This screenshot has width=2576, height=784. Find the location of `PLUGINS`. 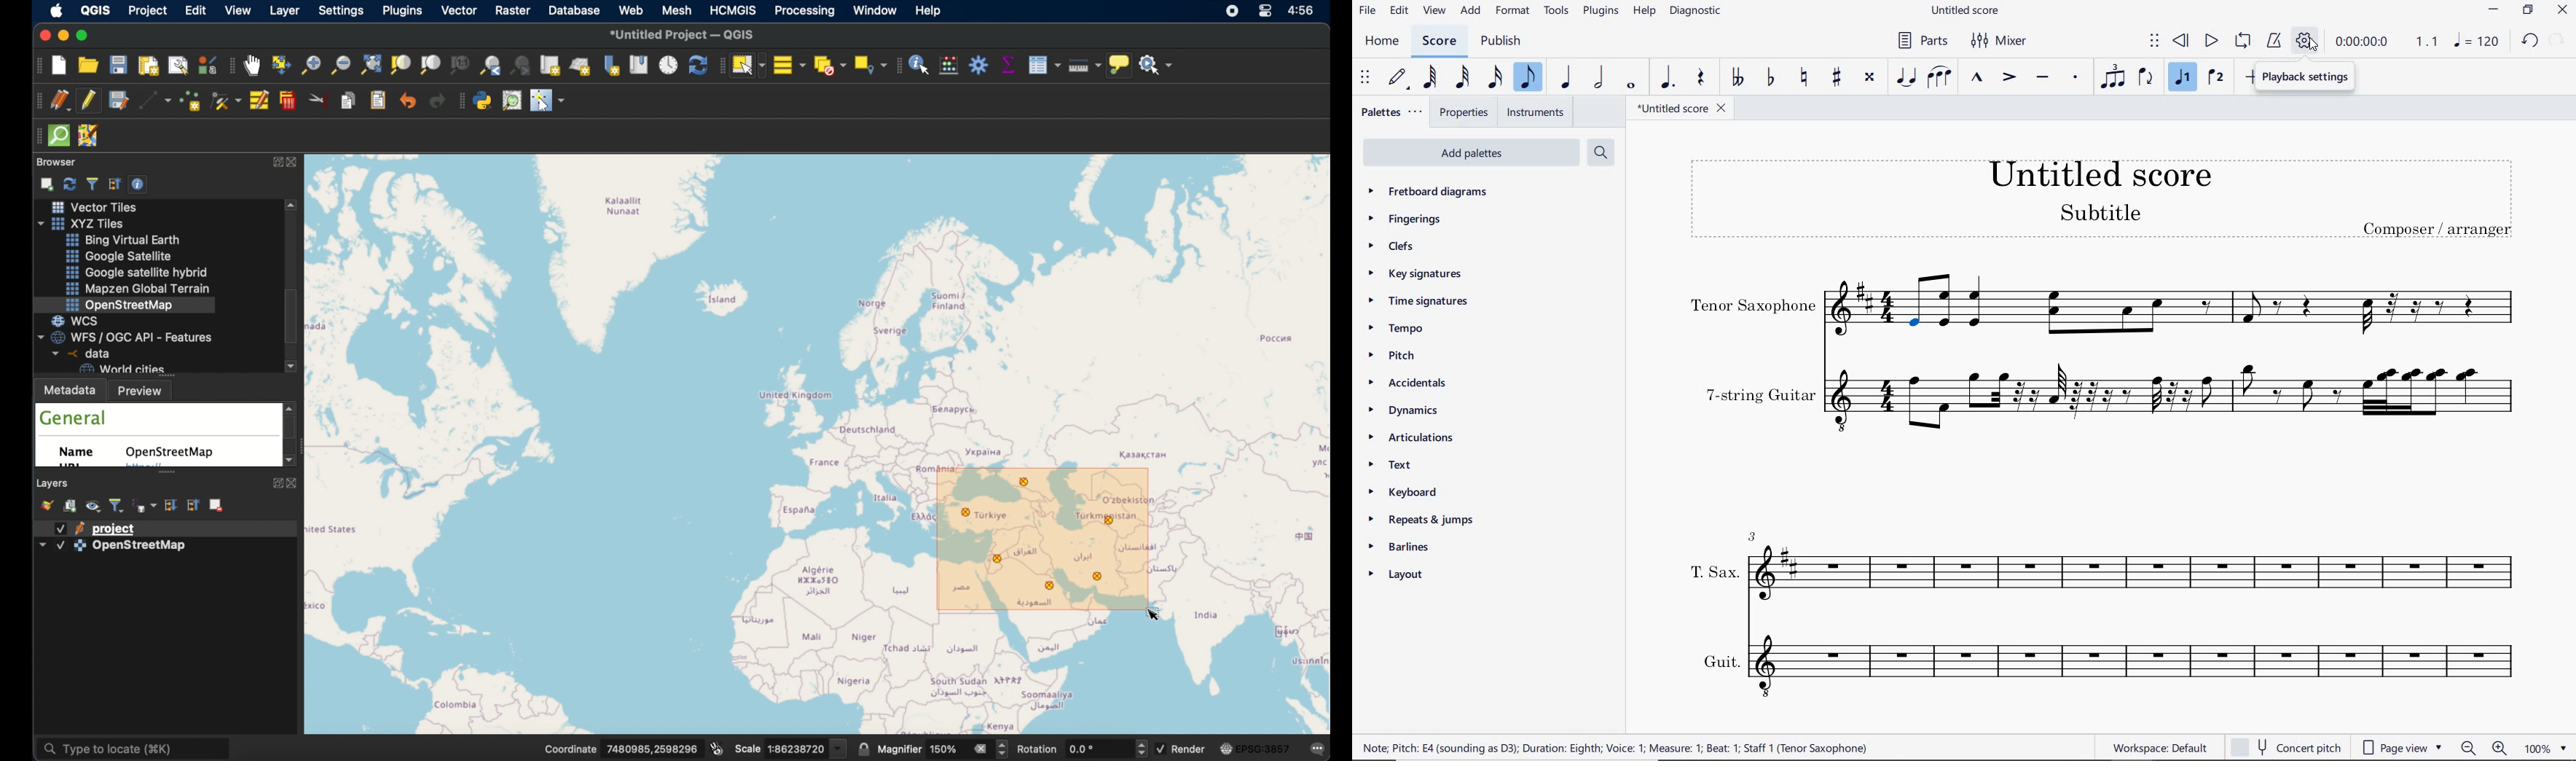

PLUGINS is located at coordinates (1600, 12).